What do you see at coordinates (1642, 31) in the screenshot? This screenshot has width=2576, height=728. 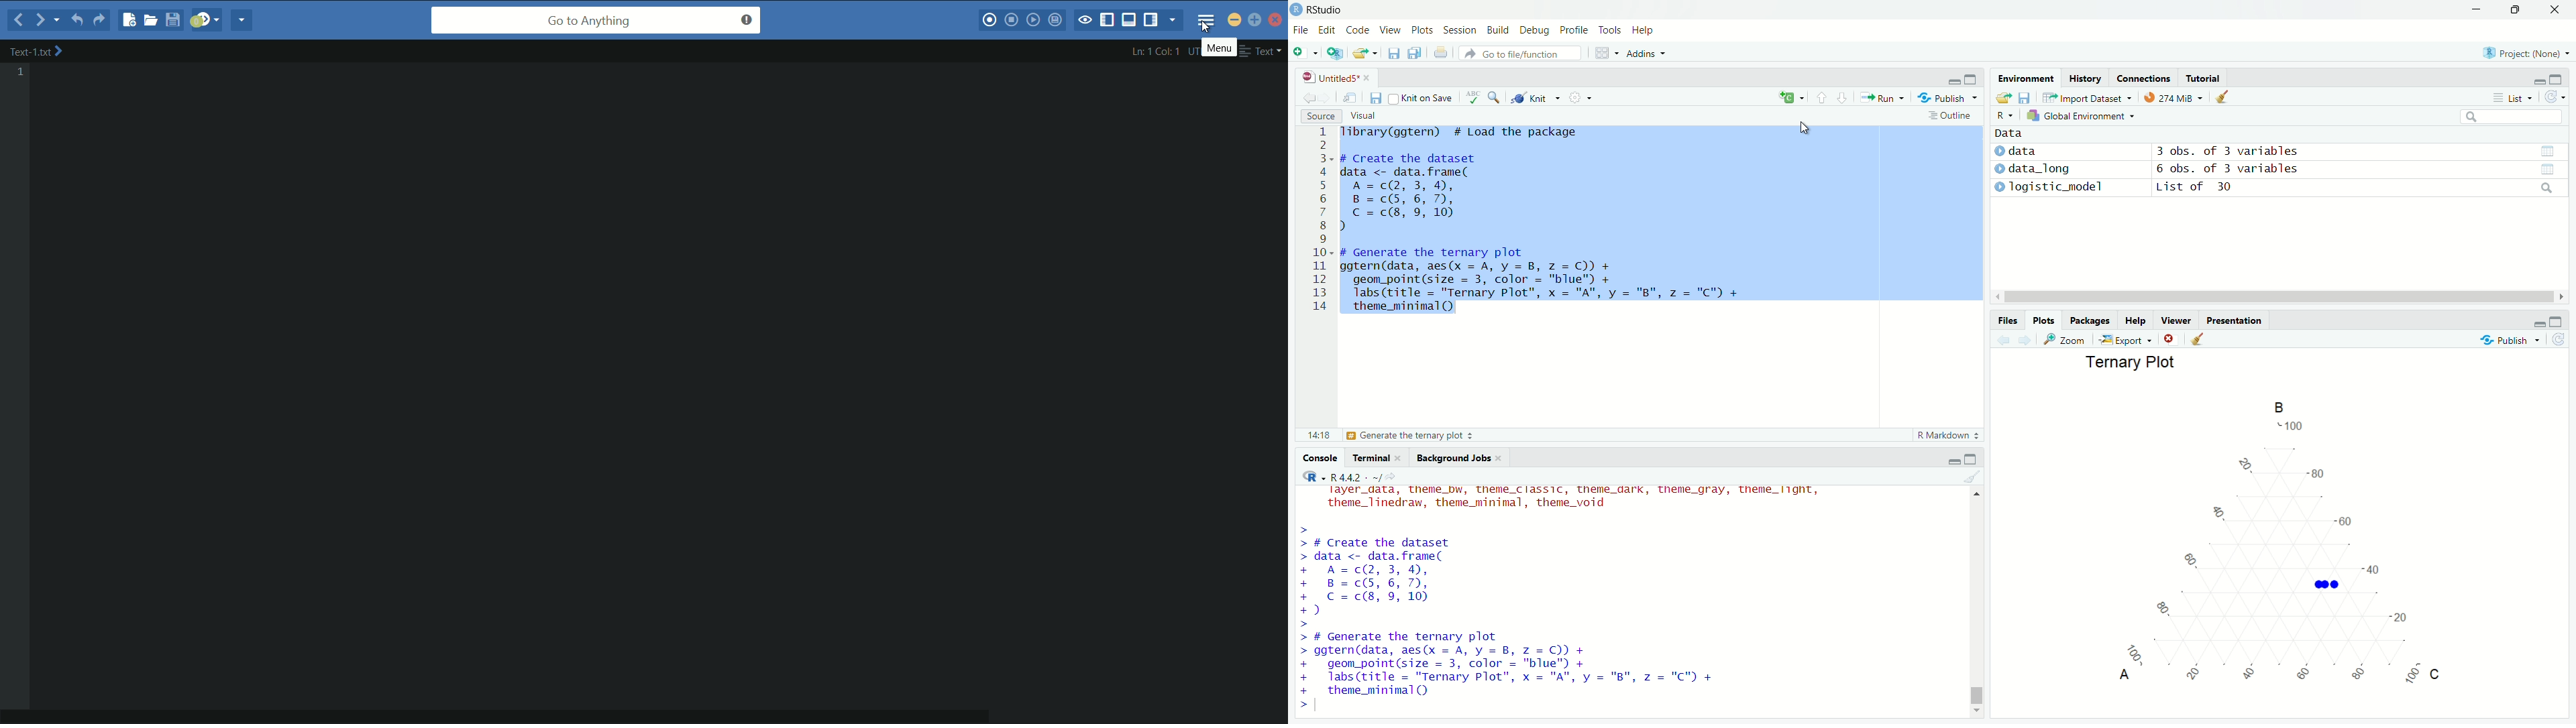 I see `Help` at bounding box center [1642, 31].